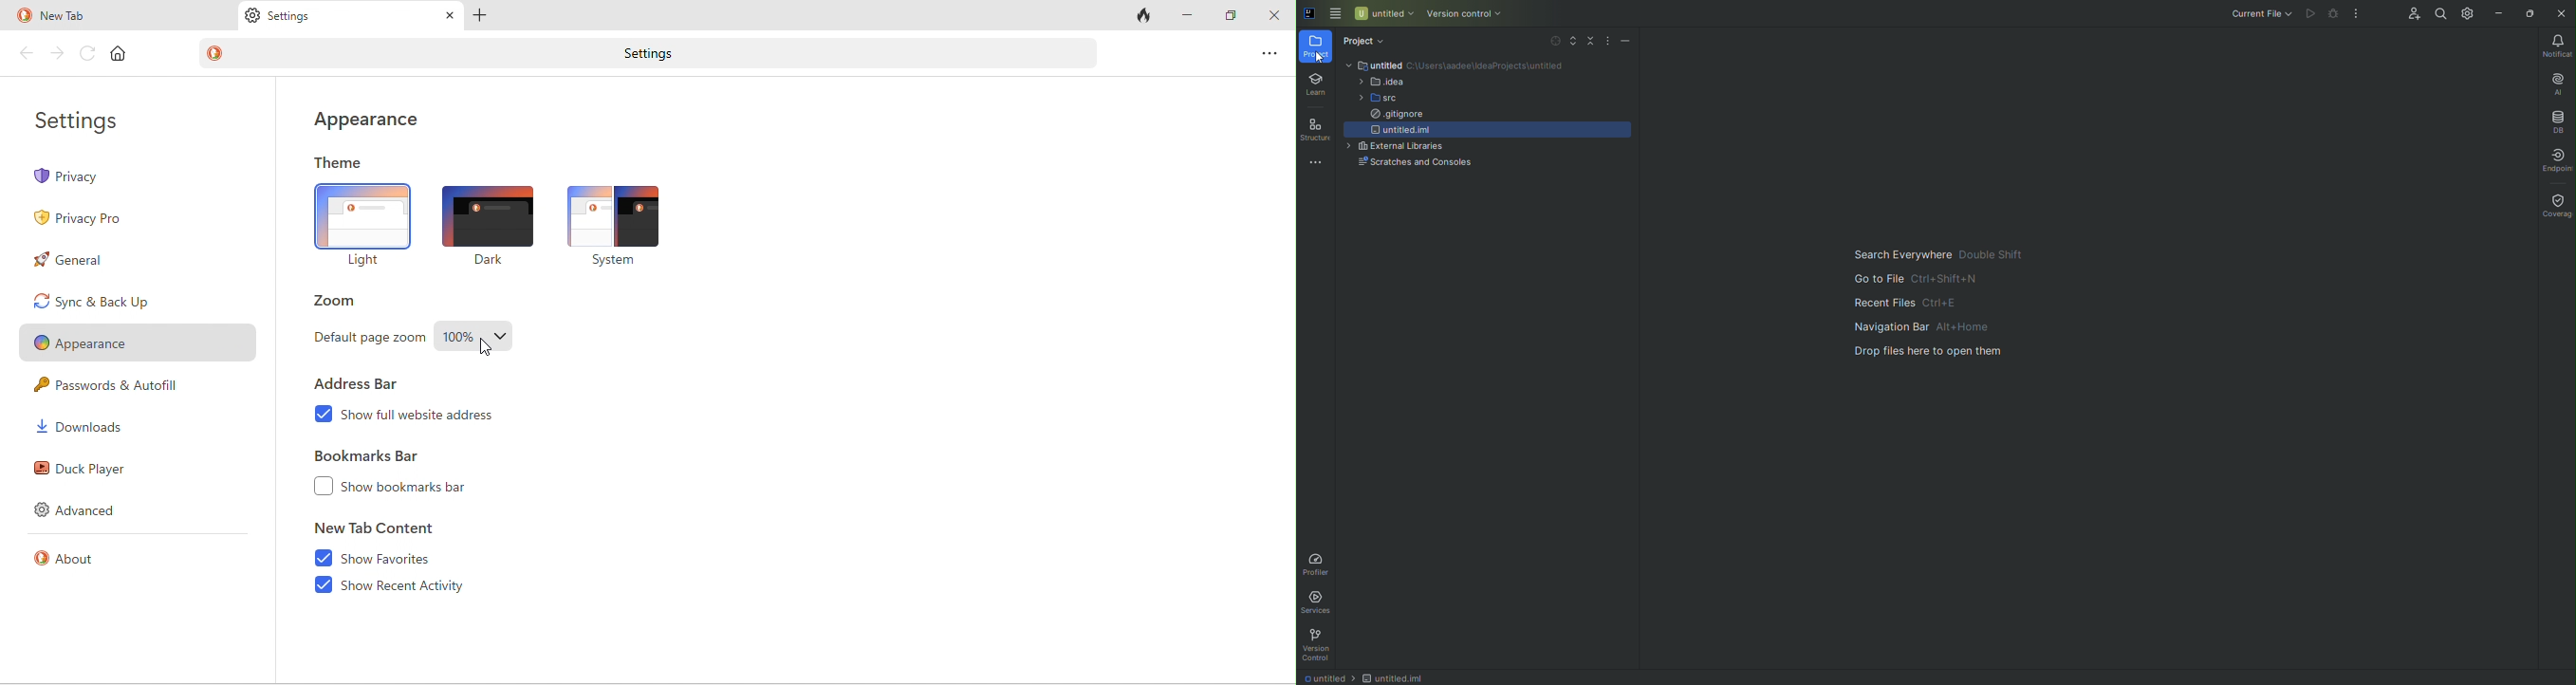  Describe the element at coordinates (1549, 42) in the screenshot. I see `Select` at that location.